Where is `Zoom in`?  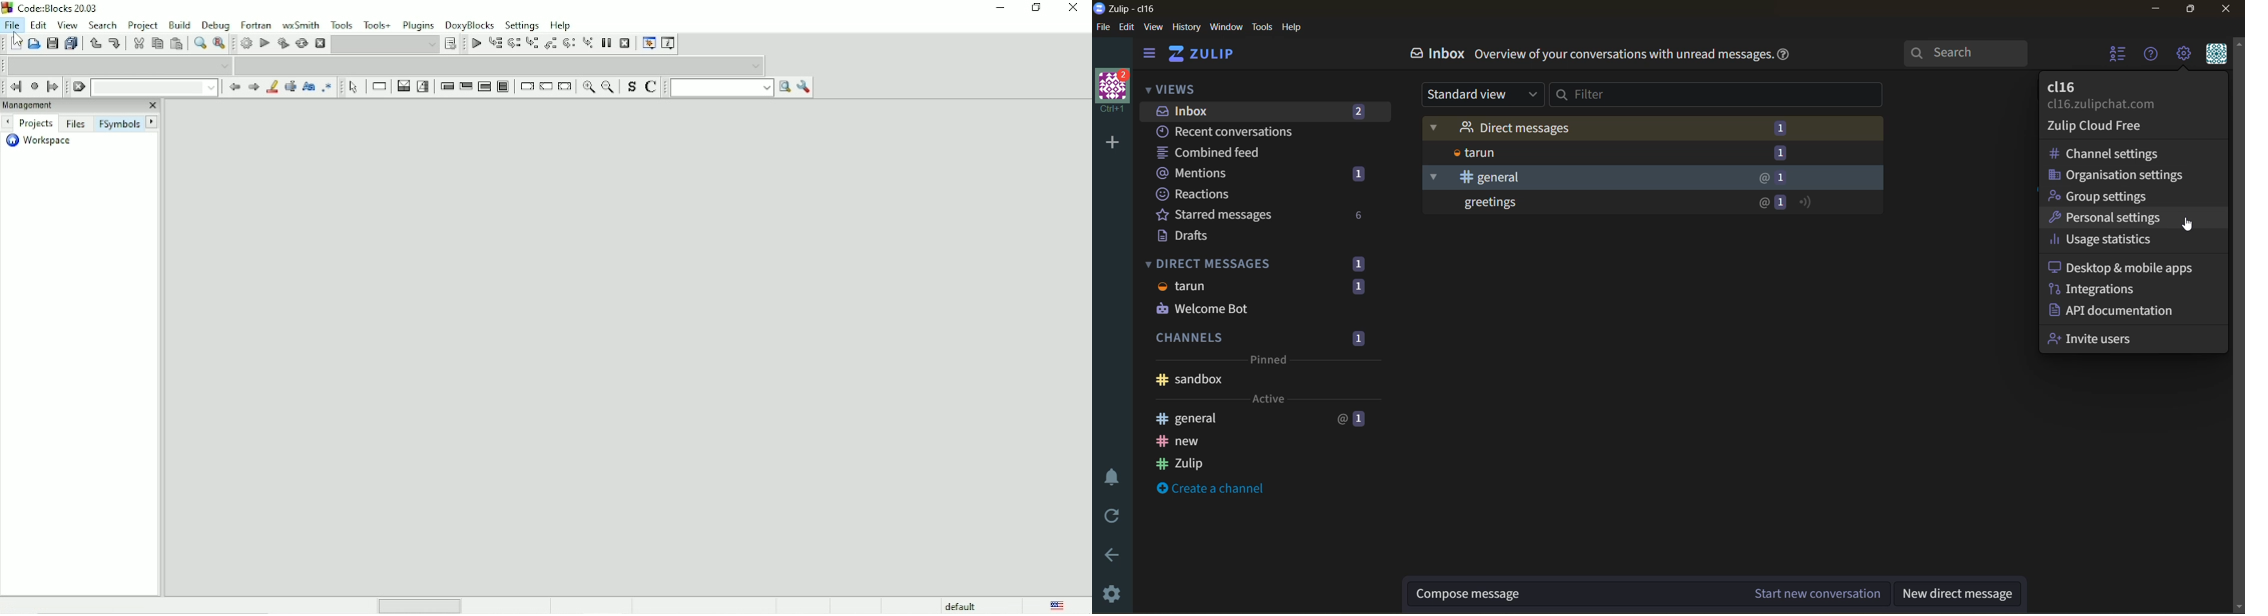 Zoom in is located at coordinates (588, 87).